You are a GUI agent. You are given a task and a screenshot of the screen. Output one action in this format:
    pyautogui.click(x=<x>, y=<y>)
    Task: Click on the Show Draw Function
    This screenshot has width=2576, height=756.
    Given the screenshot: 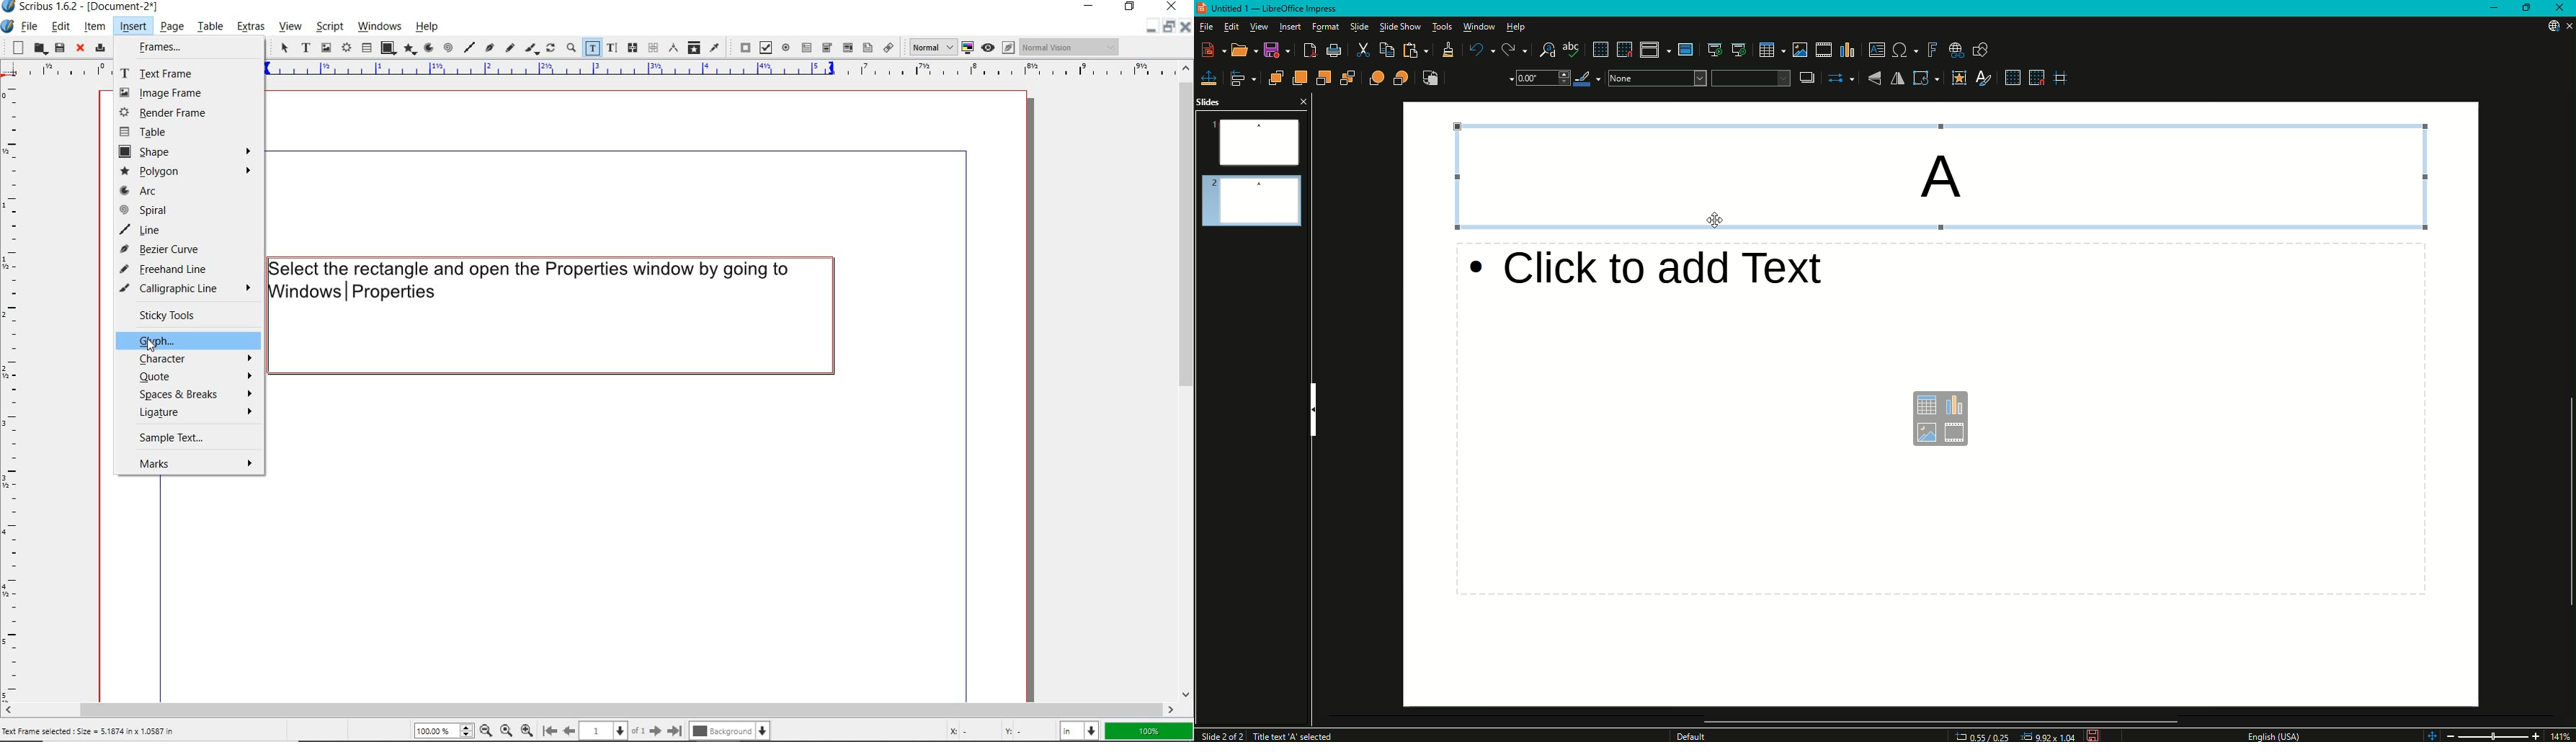 What is the action you would take?
    pyautogui.click(x=1956, y=50)
    